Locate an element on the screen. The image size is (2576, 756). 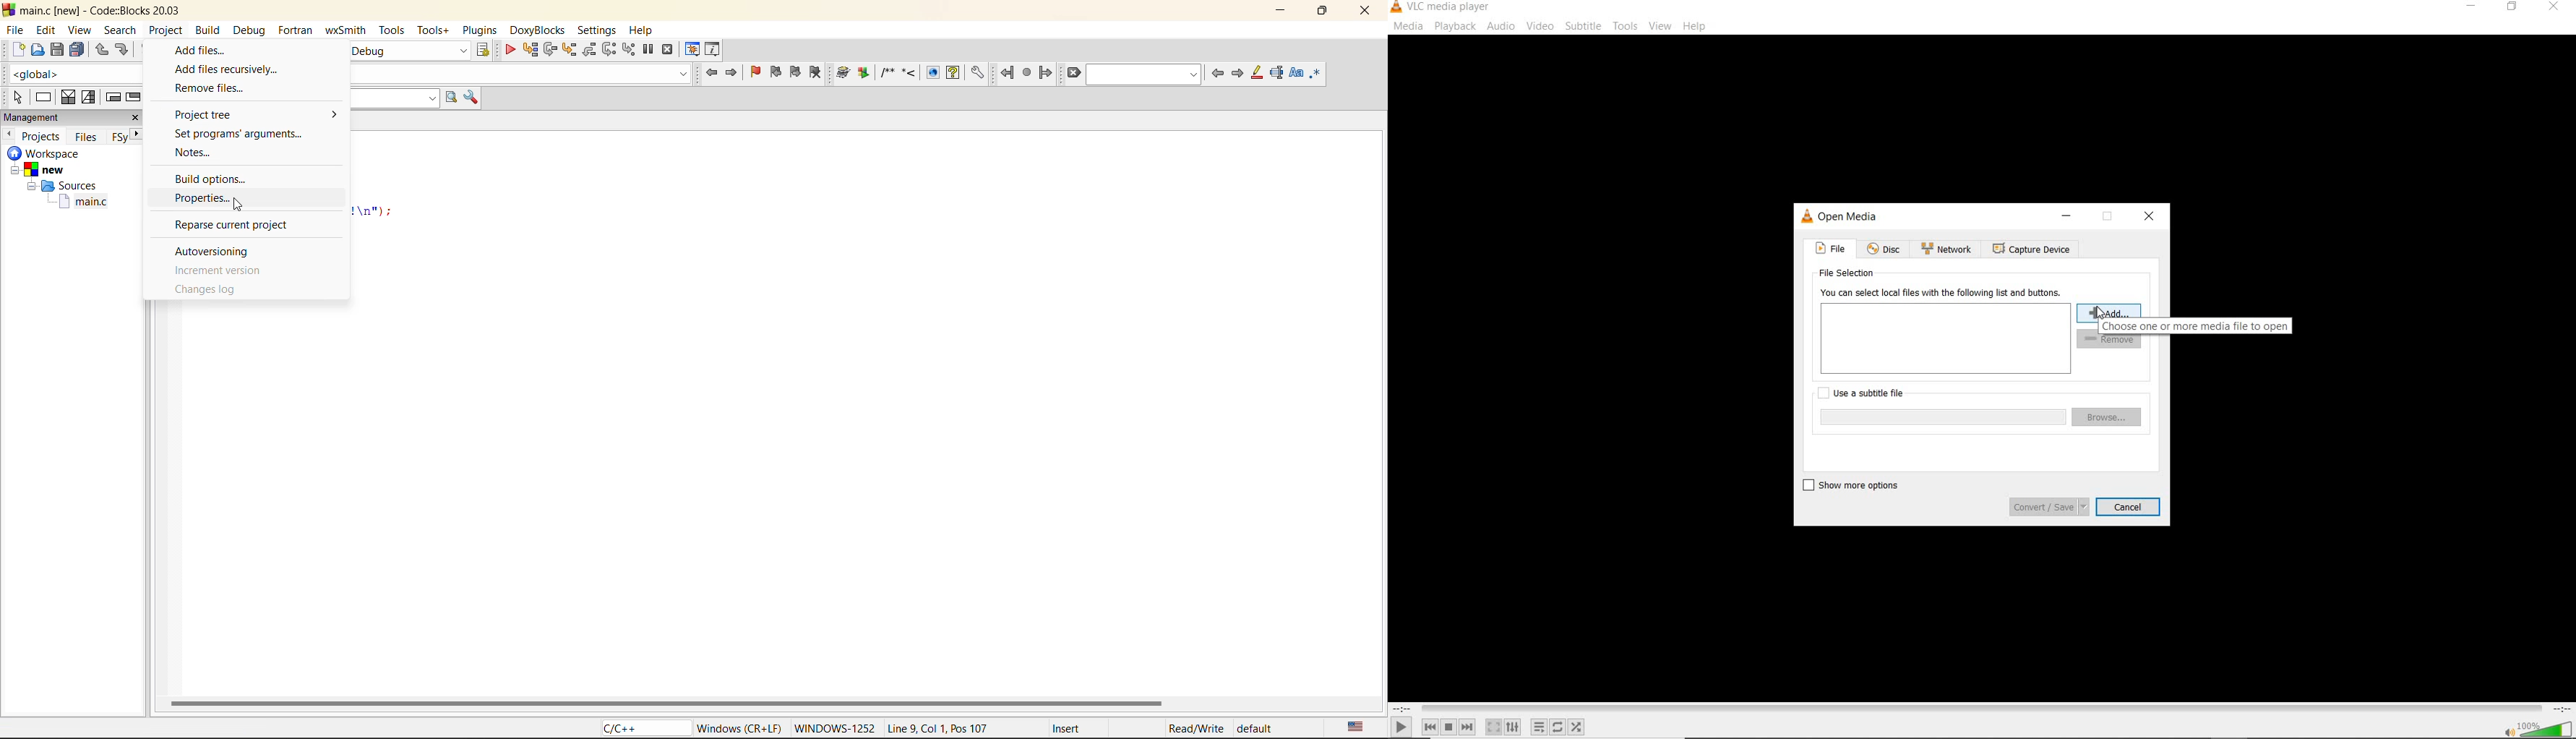
Insert is located at coordinates (1065, 728).